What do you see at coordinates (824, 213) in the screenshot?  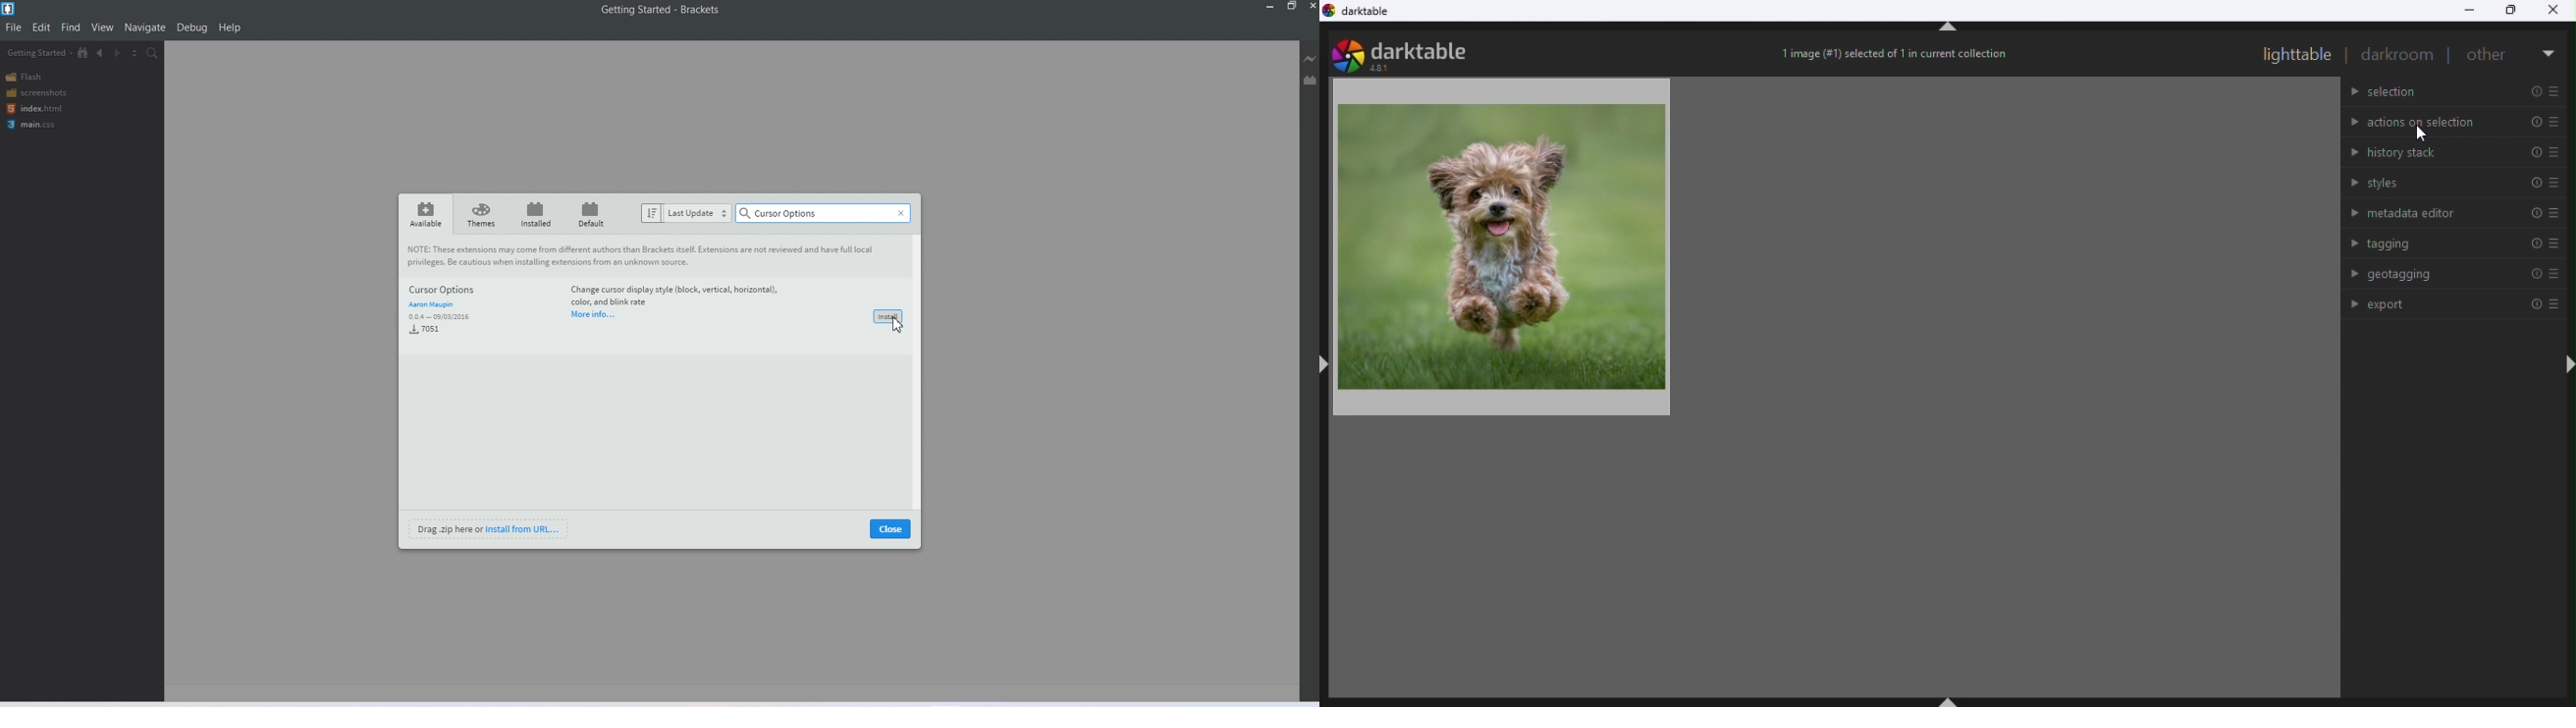 I see `cursor options` at bounding box center [824, 213].